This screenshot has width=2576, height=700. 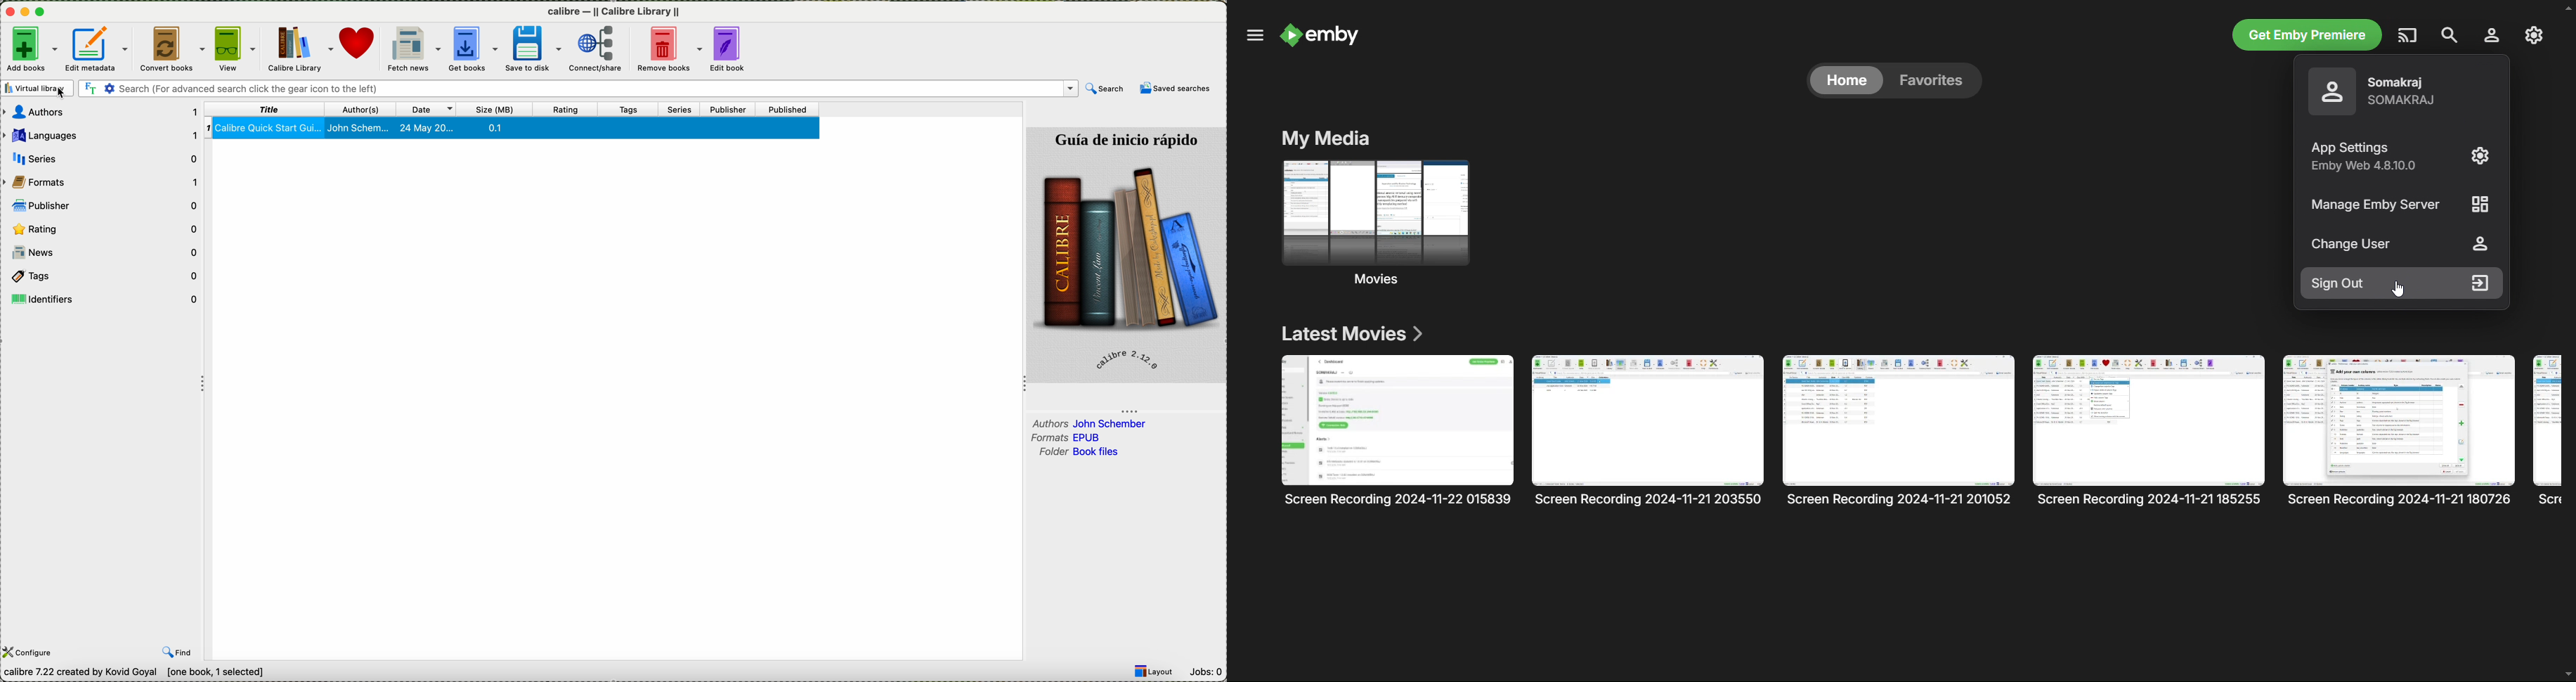 I want to click on donate, so click(x=361, y=49).